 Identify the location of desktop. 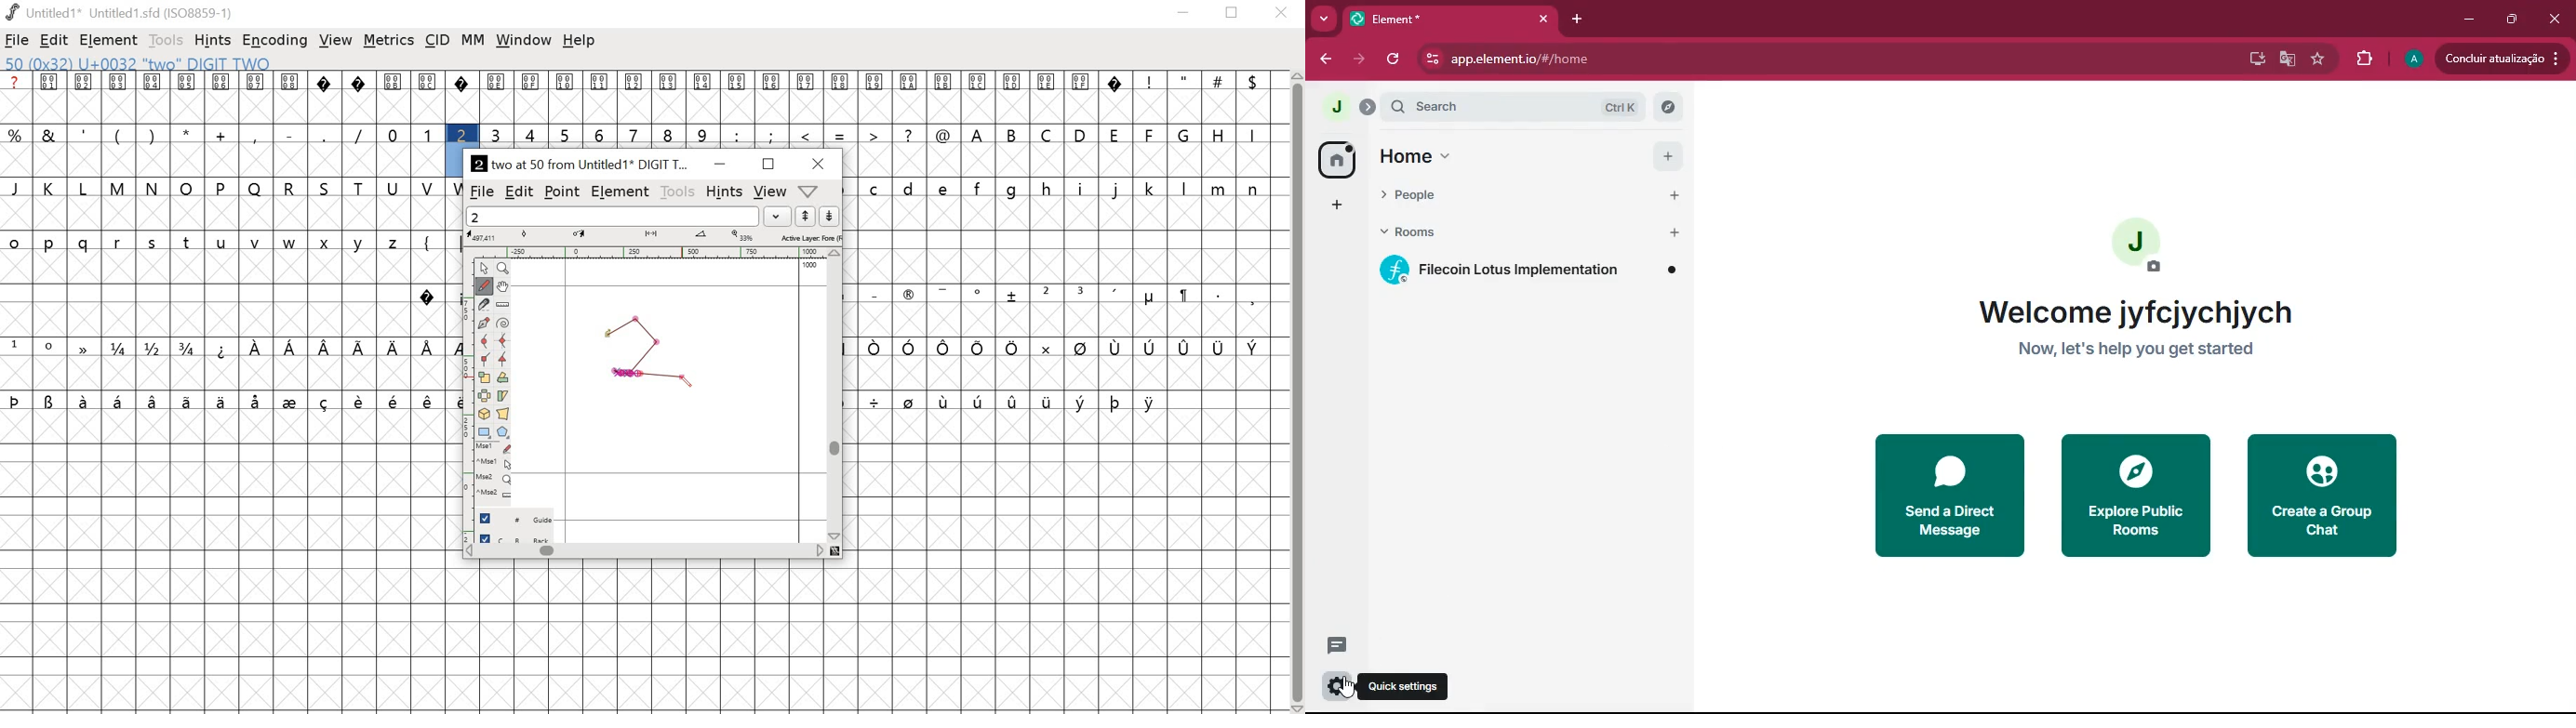
(2253, 59).